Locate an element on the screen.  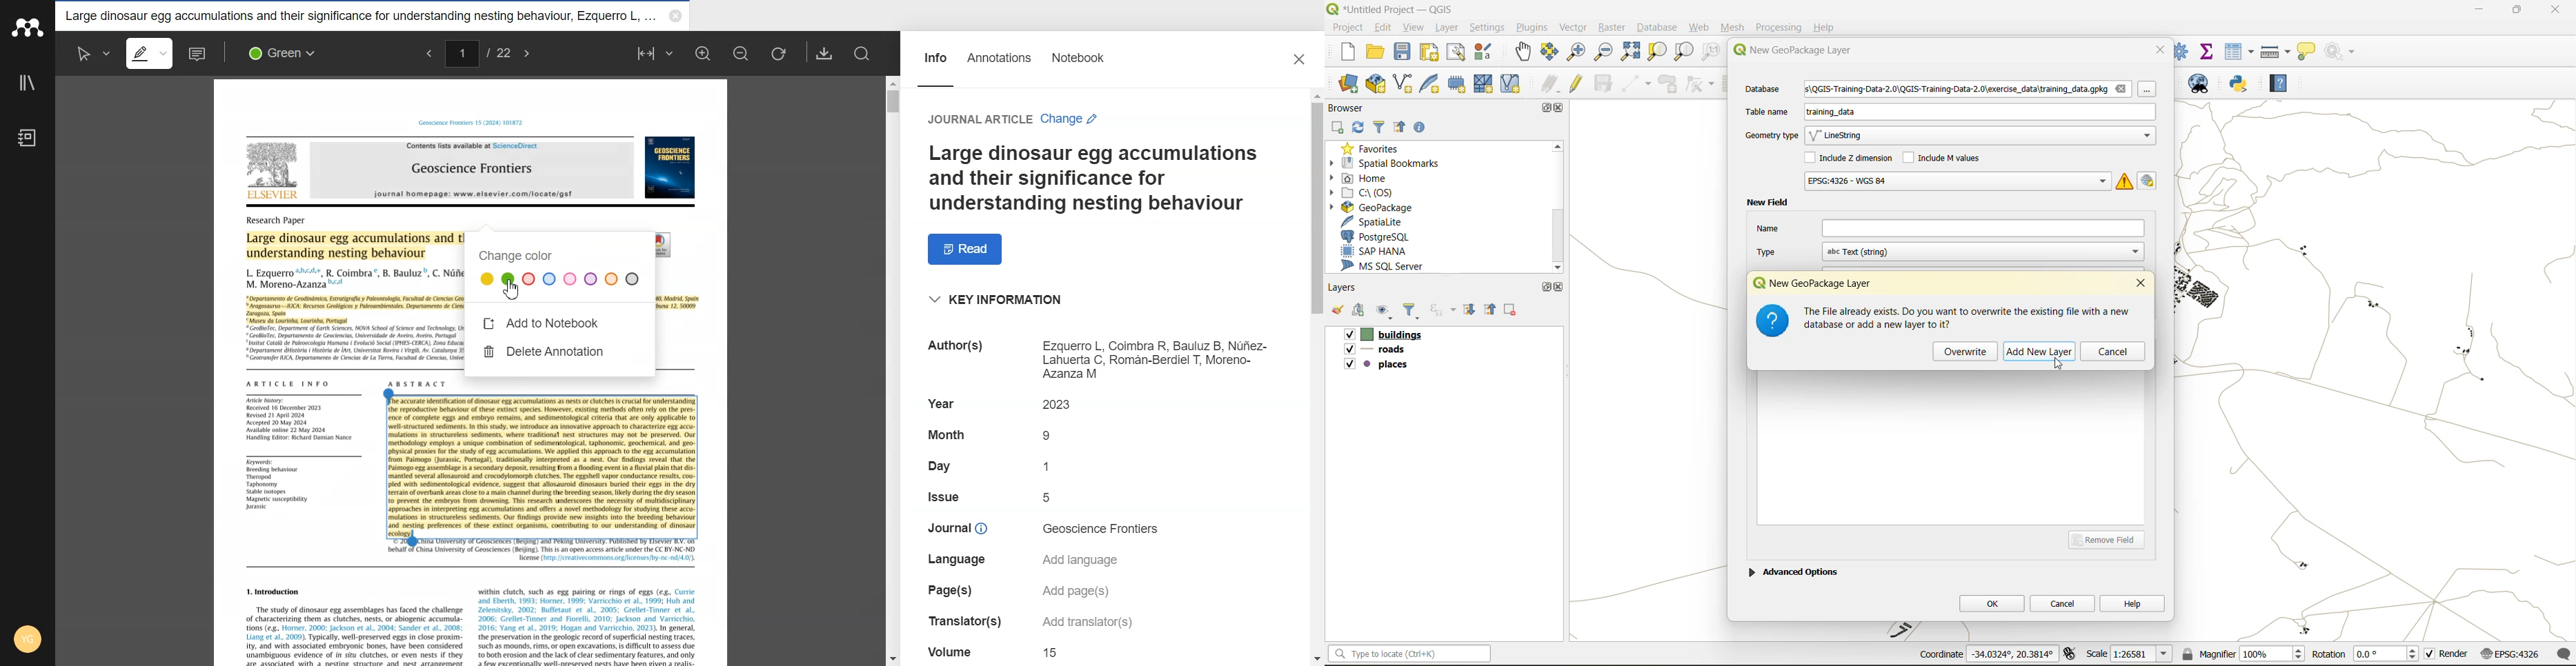
text is located at coordinates (953, 527).